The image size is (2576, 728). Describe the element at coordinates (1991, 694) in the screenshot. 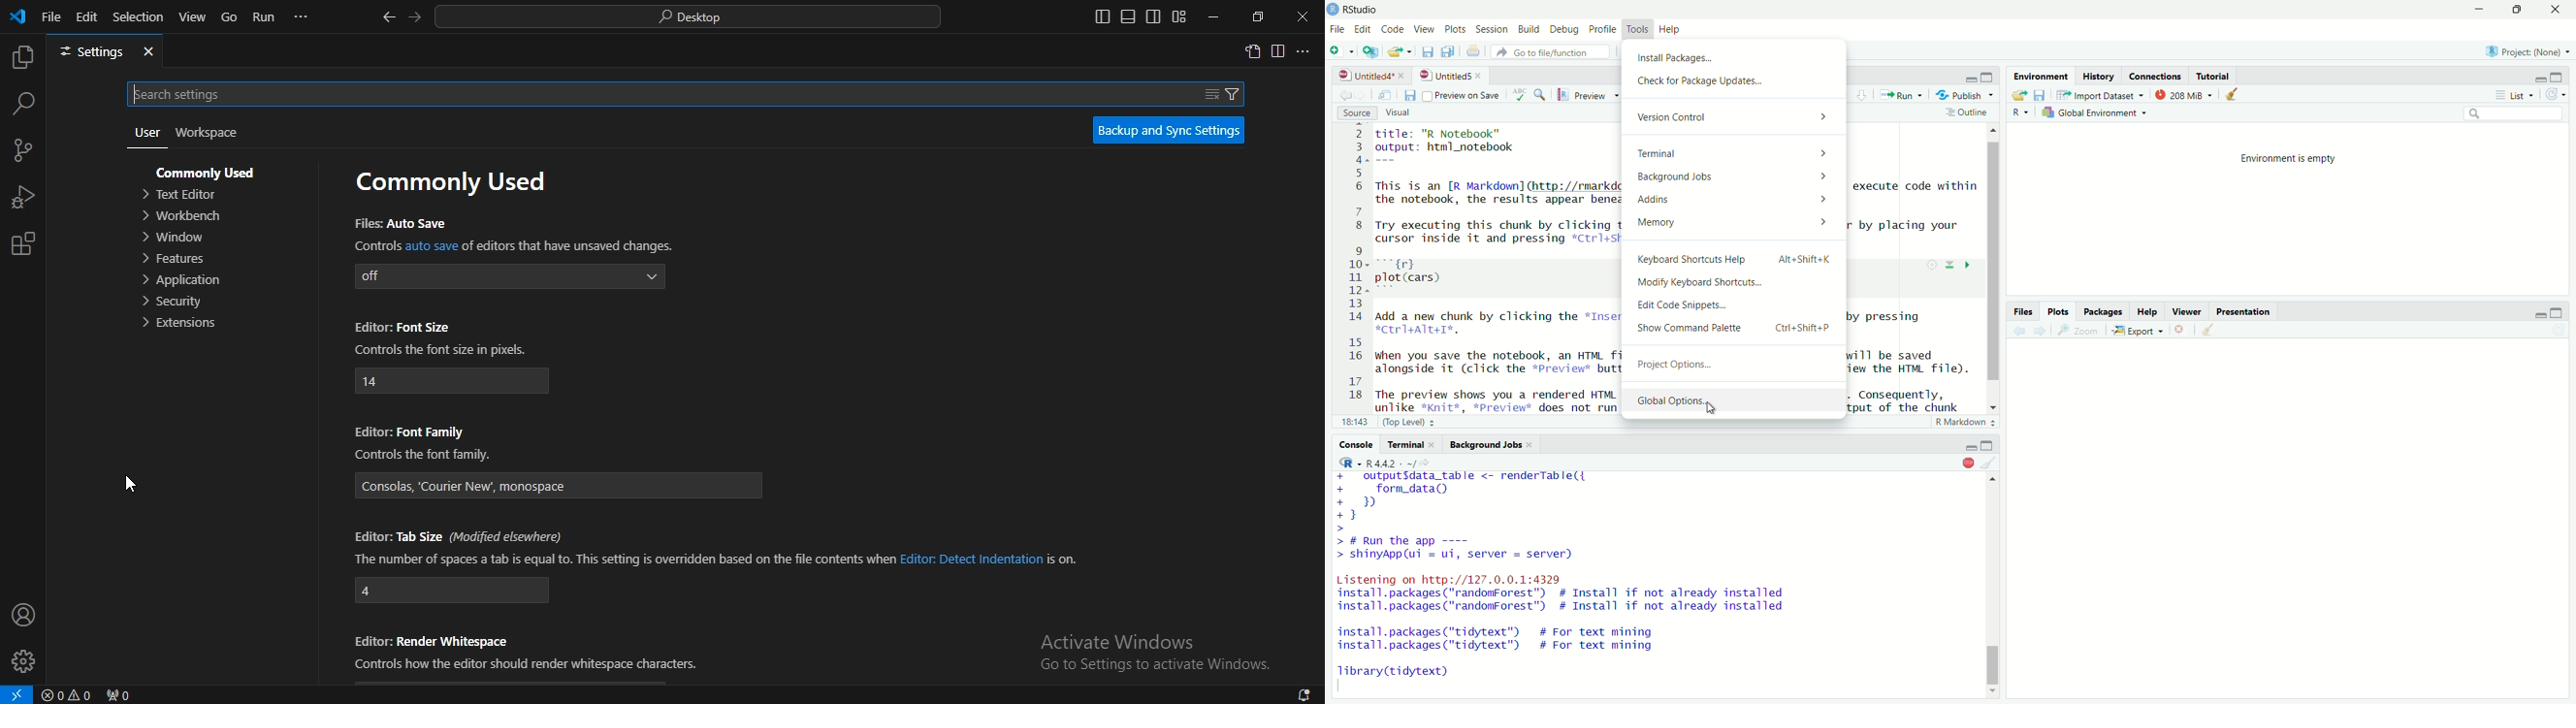

I see `scrollbar down` at that location.